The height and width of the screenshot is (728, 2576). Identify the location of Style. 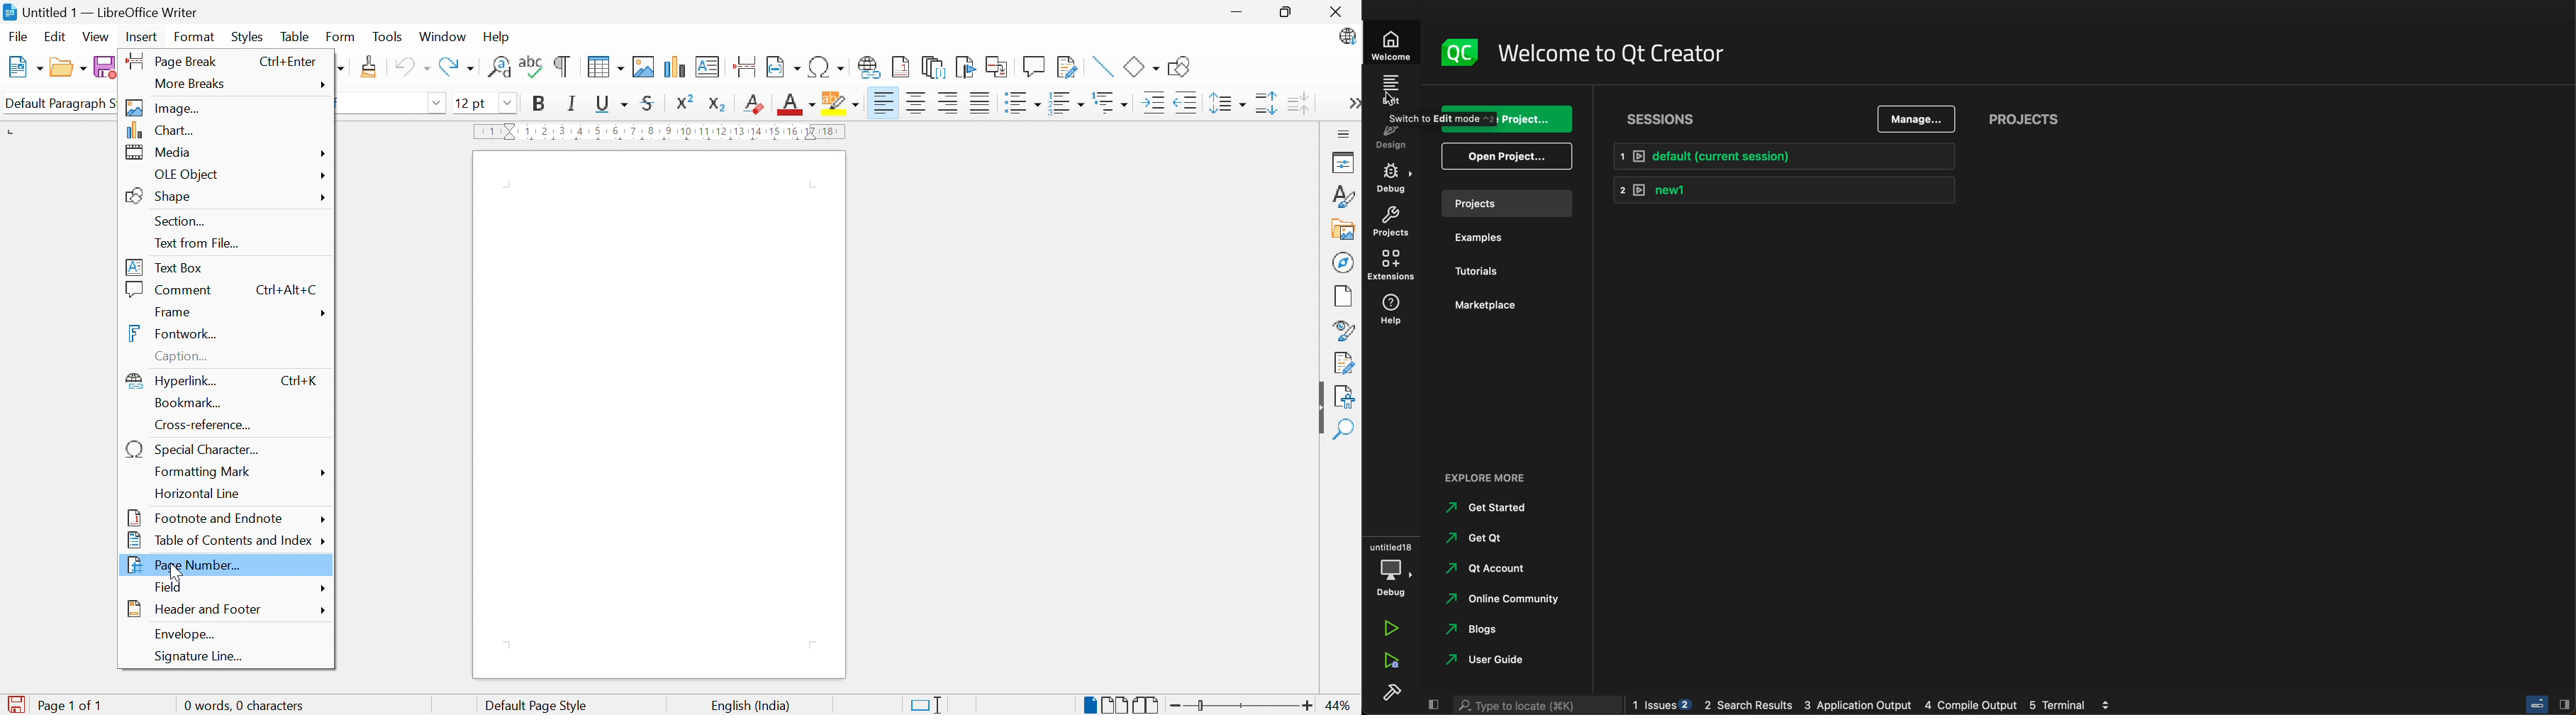
(1342, 330).